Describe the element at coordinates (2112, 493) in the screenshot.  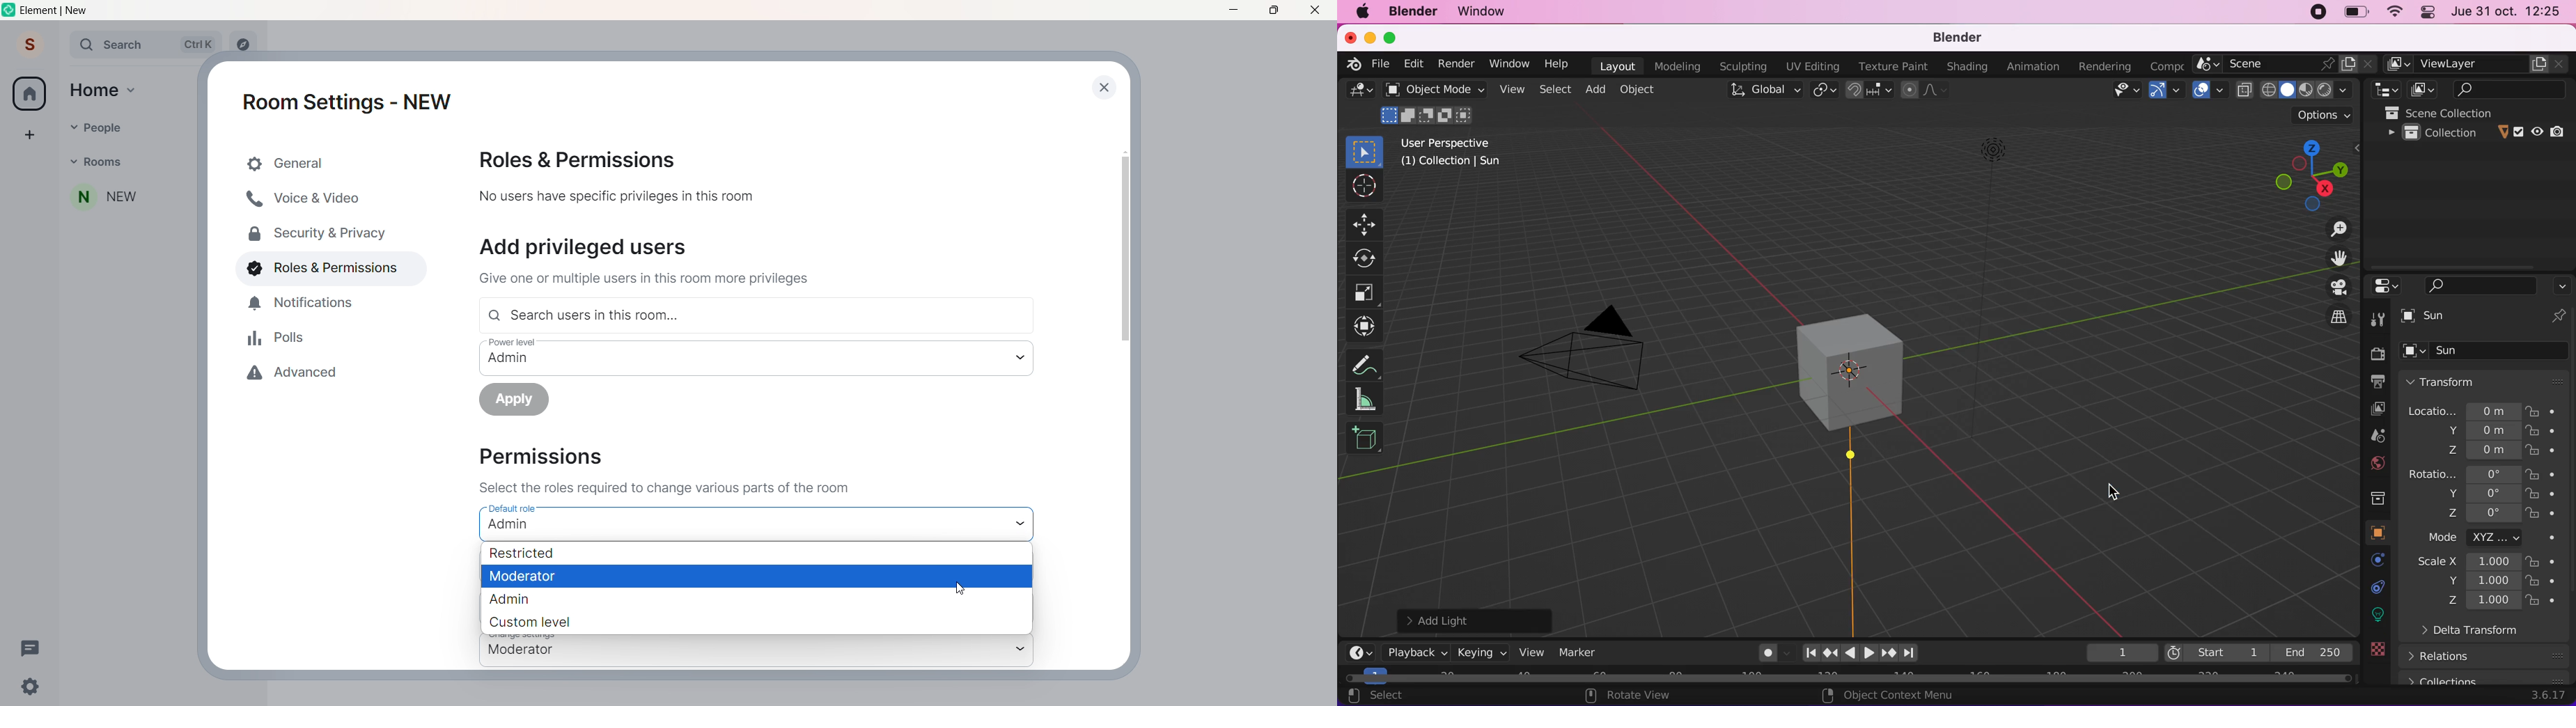
I see `cursor` at that location.